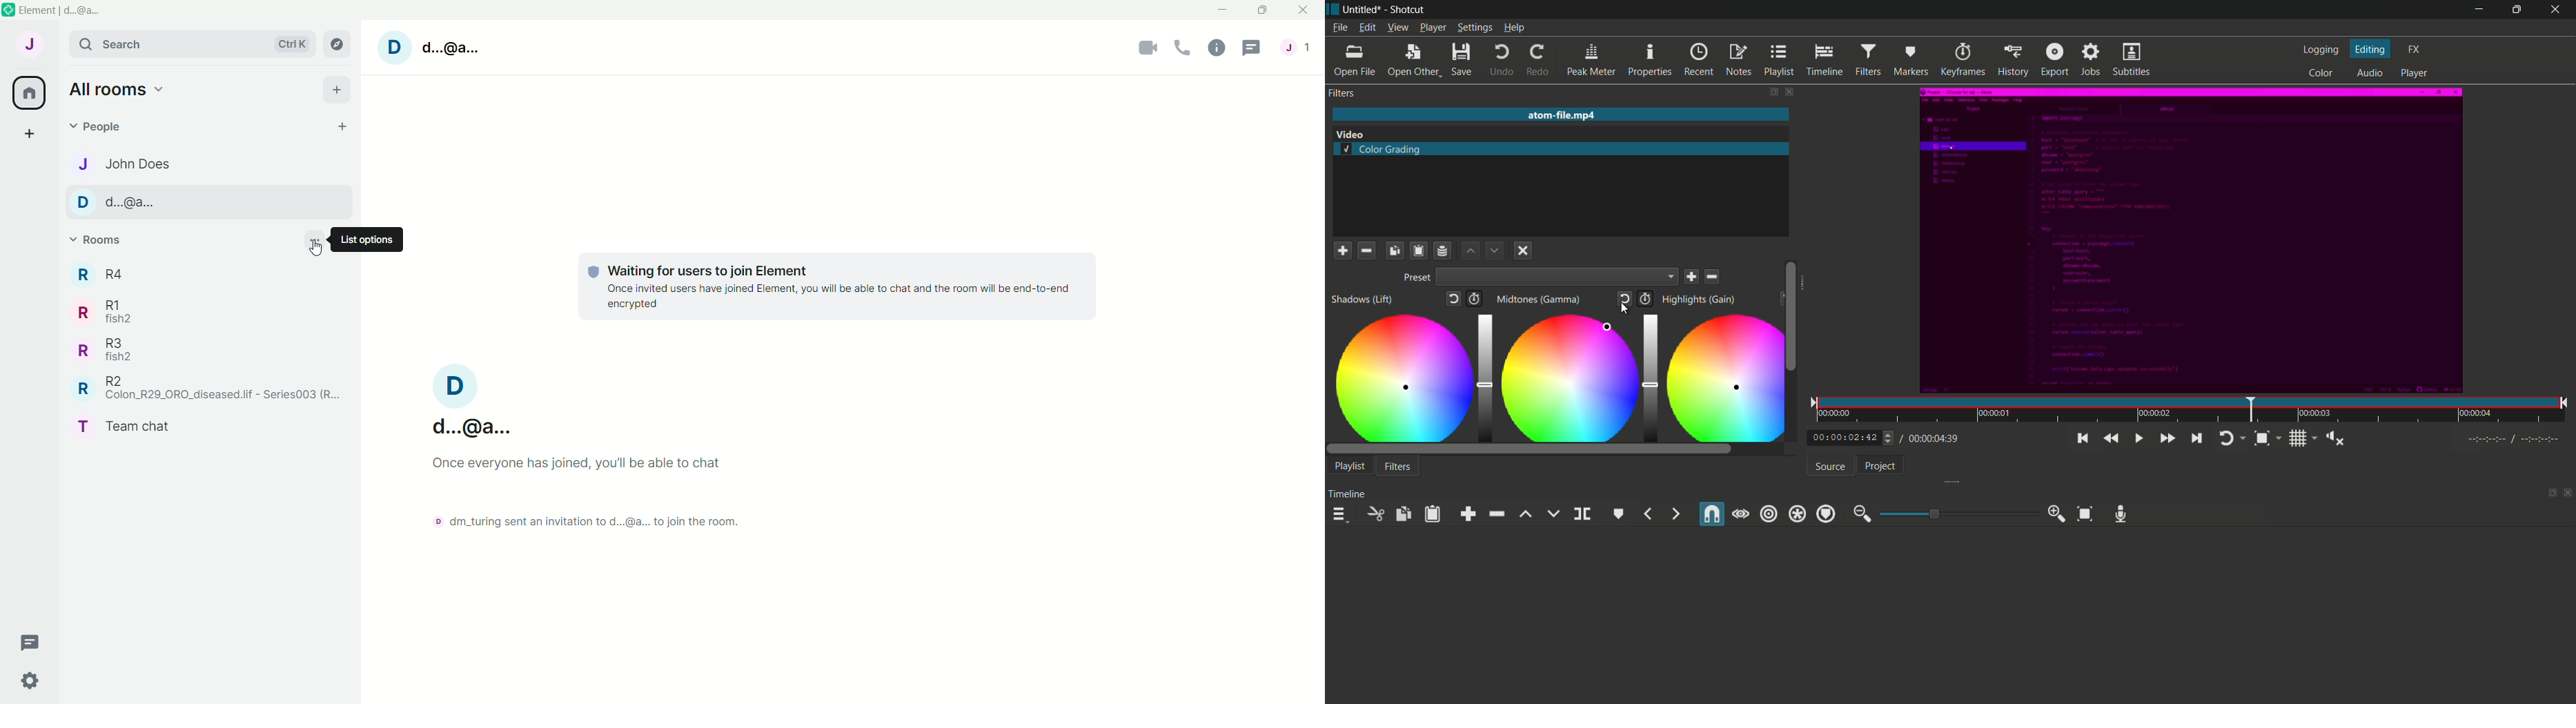 This screenshot has width=2576, height=728. Describe the element at coordinates (1443, 250) in the screenshot. I see `Channel` at that location.